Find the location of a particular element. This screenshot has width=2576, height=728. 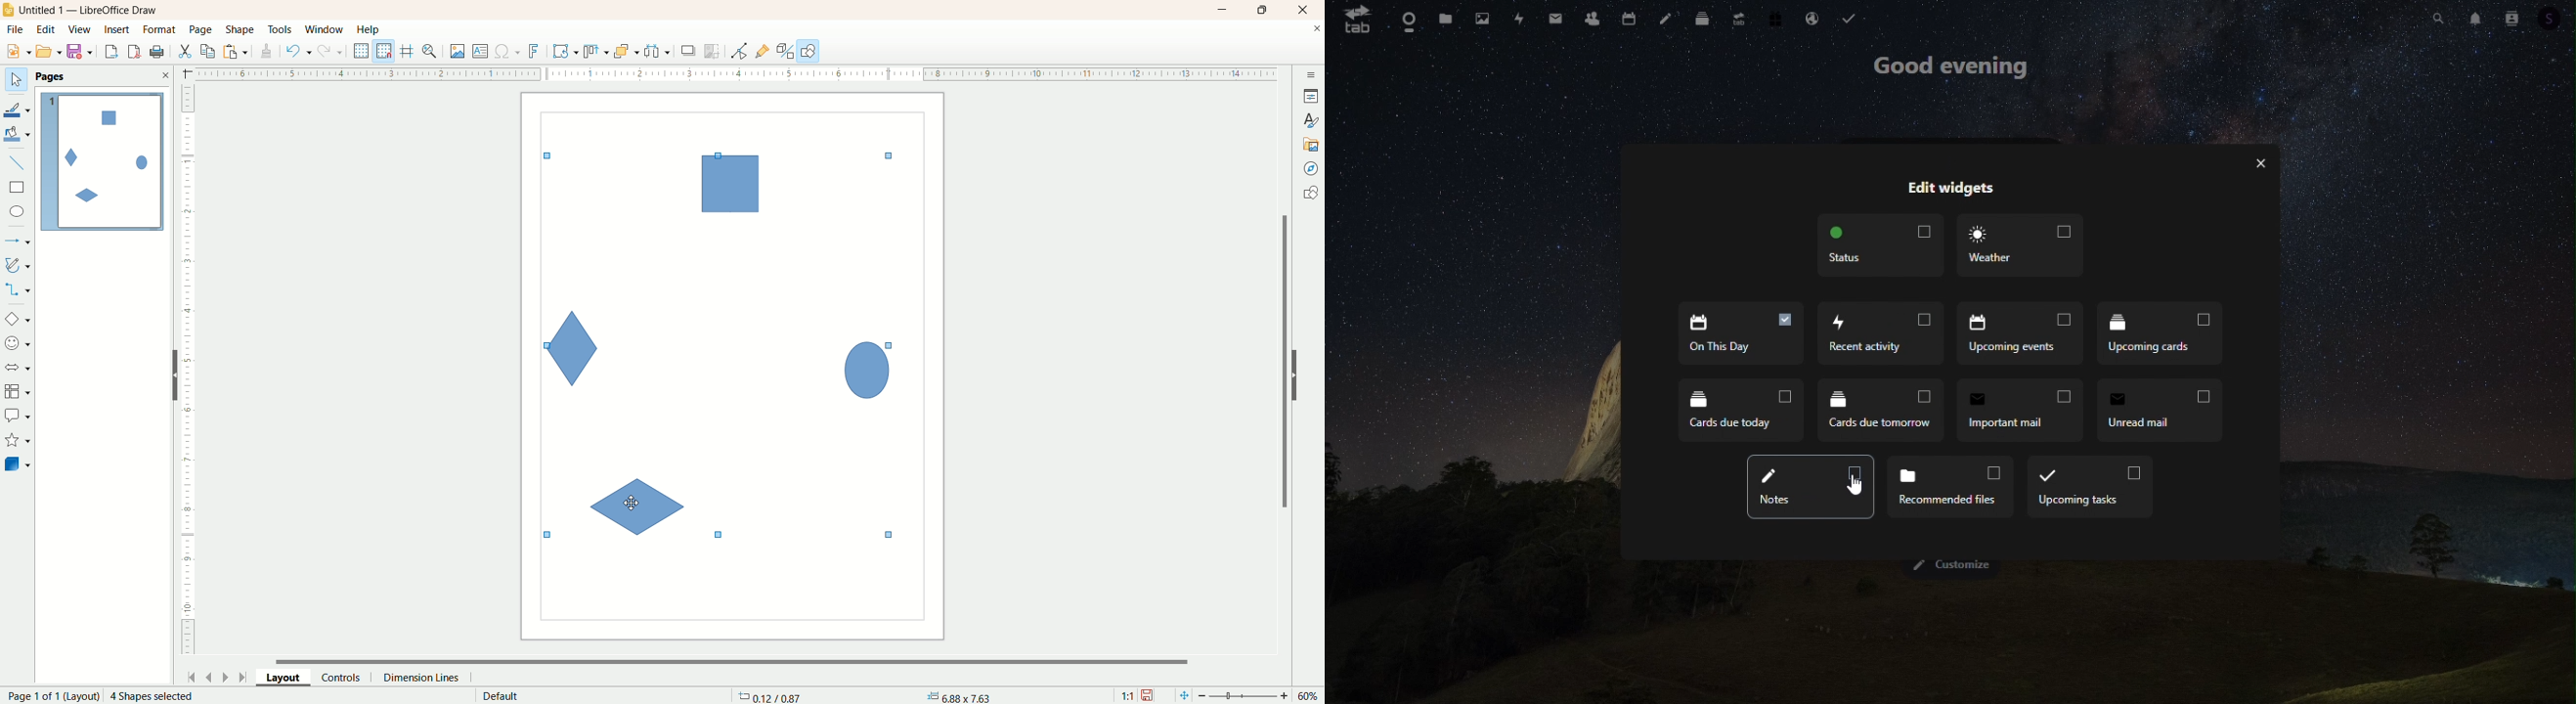

display grid is located at coordinates (362, 50).